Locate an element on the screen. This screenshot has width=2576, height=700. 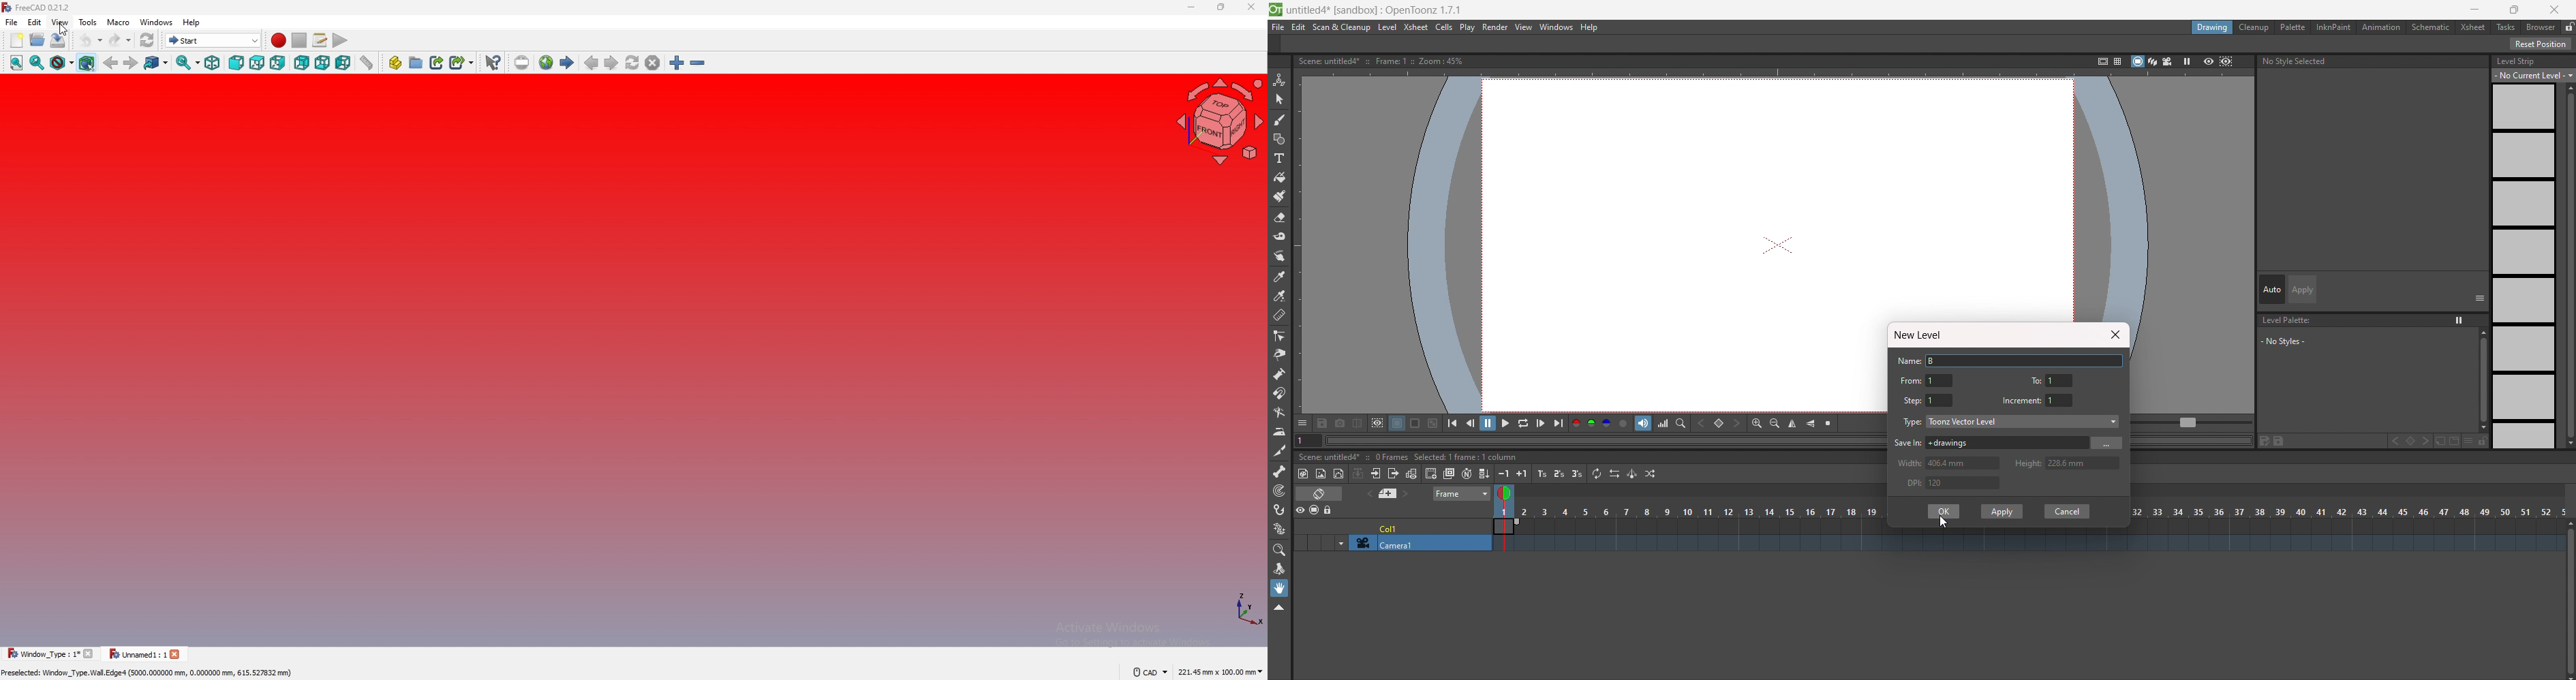
right is located at coordinates (279, 63).